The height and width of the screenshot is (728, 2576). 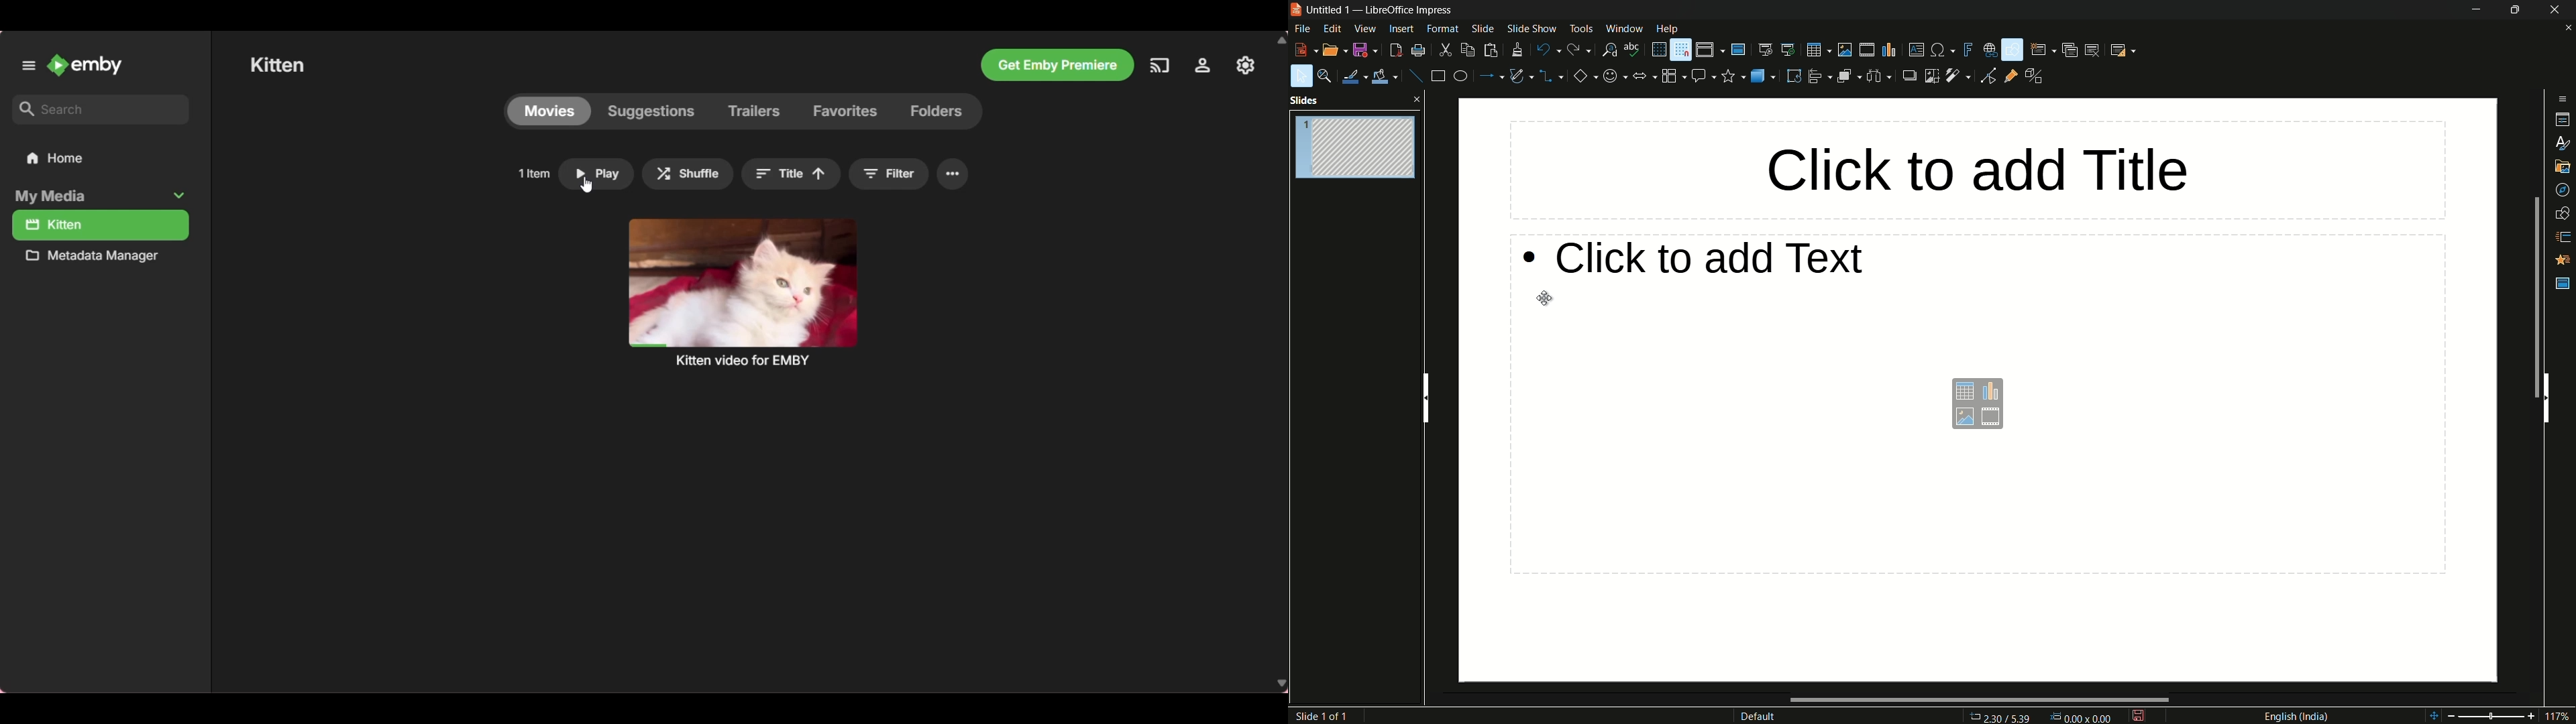 I want to click on close document, so click(x=2567, y=28).